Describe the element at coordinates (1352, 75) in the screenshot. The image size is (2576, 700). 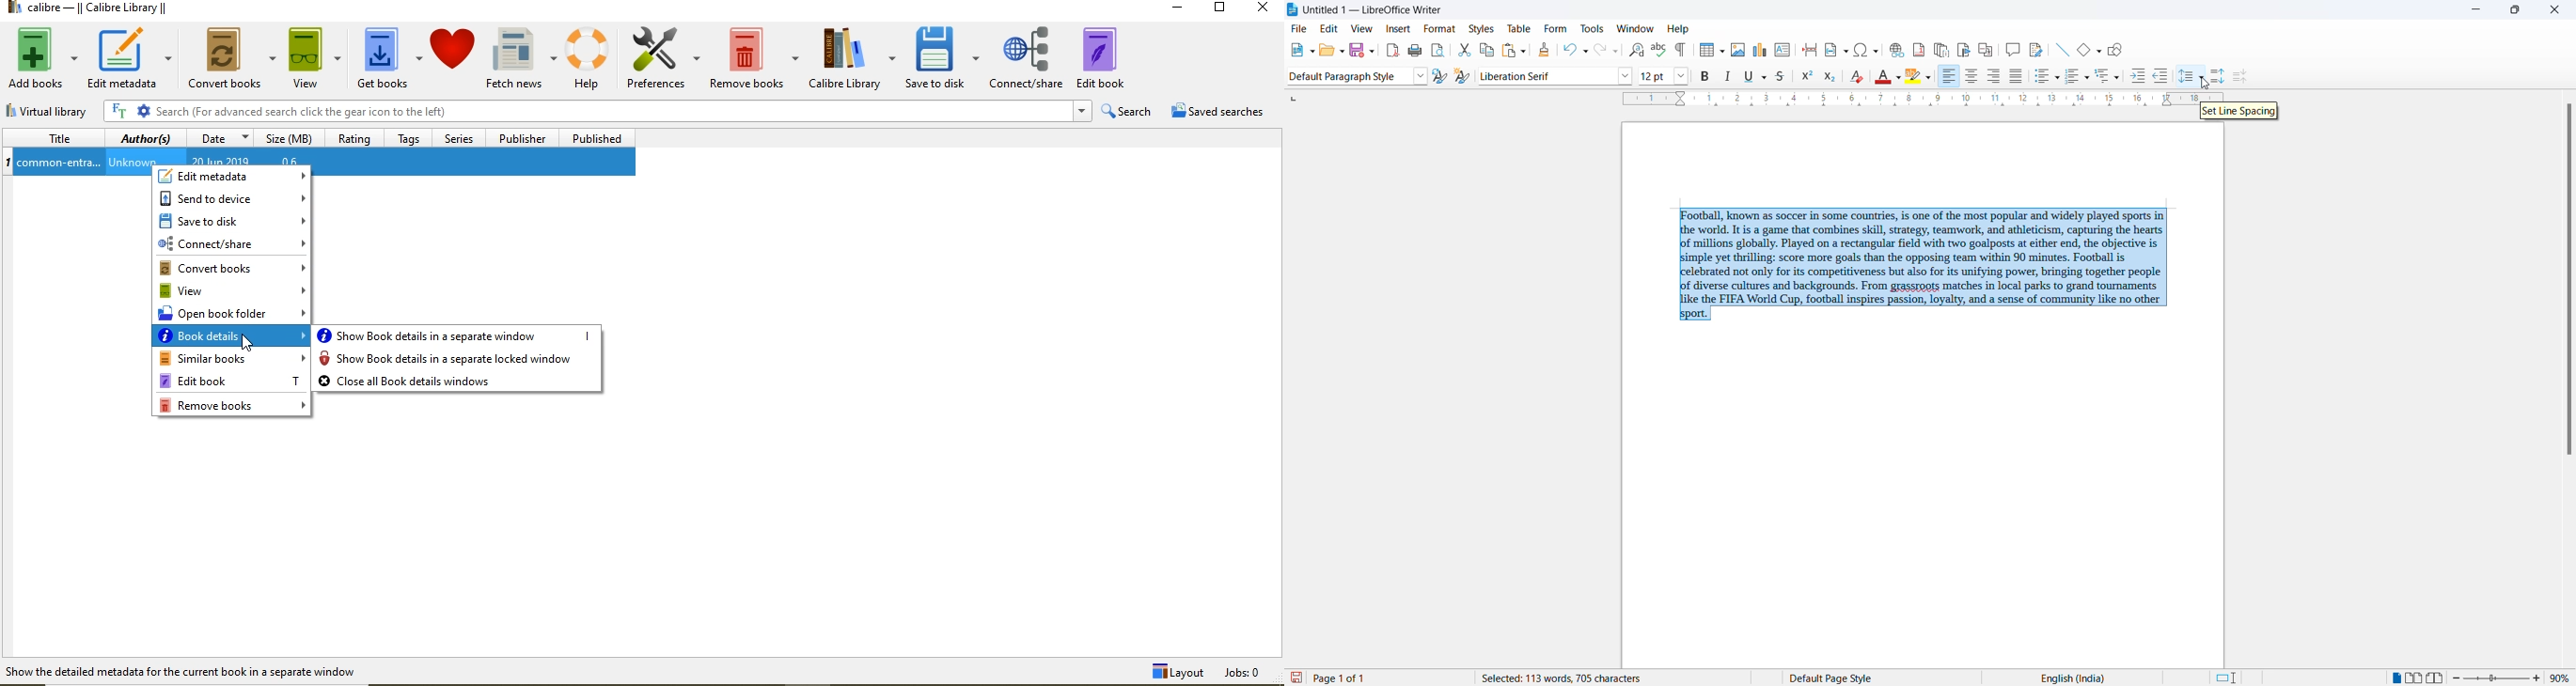
I see `paragraph style` at that location.